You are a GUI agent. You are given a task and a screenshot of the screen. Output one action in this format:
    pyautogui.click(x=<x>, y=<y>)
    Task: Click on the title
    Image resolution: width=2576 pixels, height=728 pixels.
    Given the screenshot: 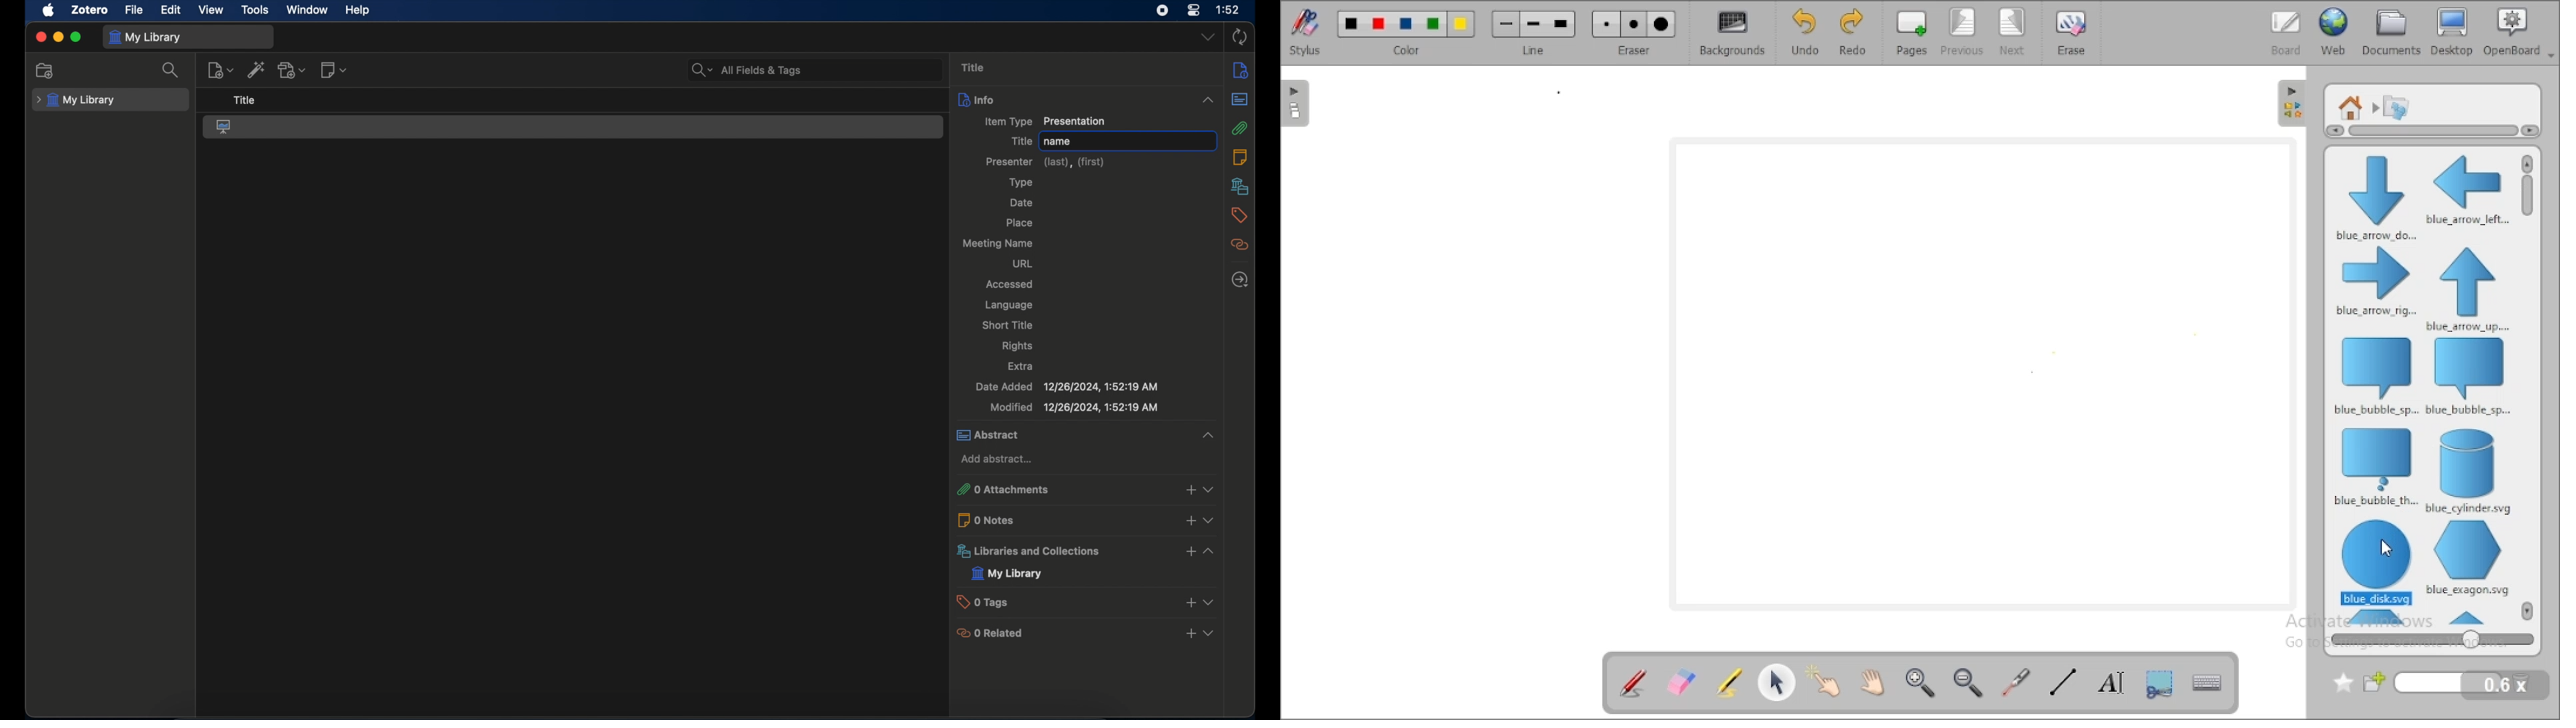 What is the action you would take?
    pyautogui.click(x=243, y=101)
    